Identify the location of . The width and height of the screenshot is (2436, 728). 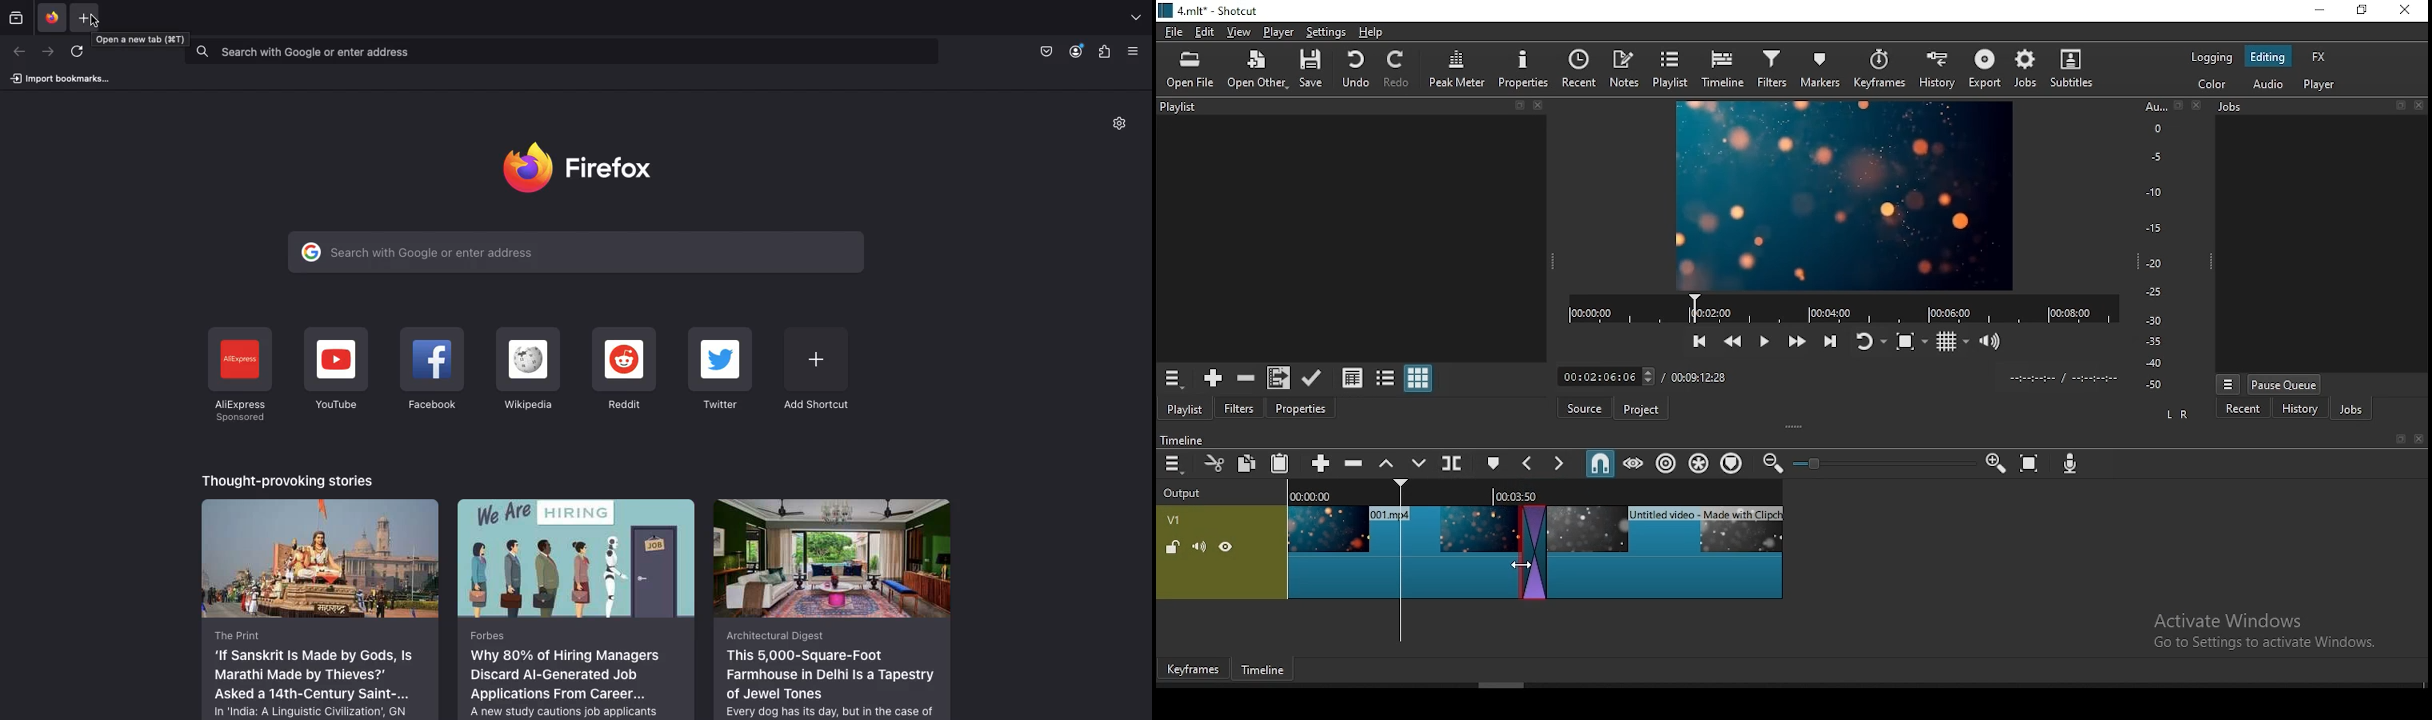
(1317, 462).